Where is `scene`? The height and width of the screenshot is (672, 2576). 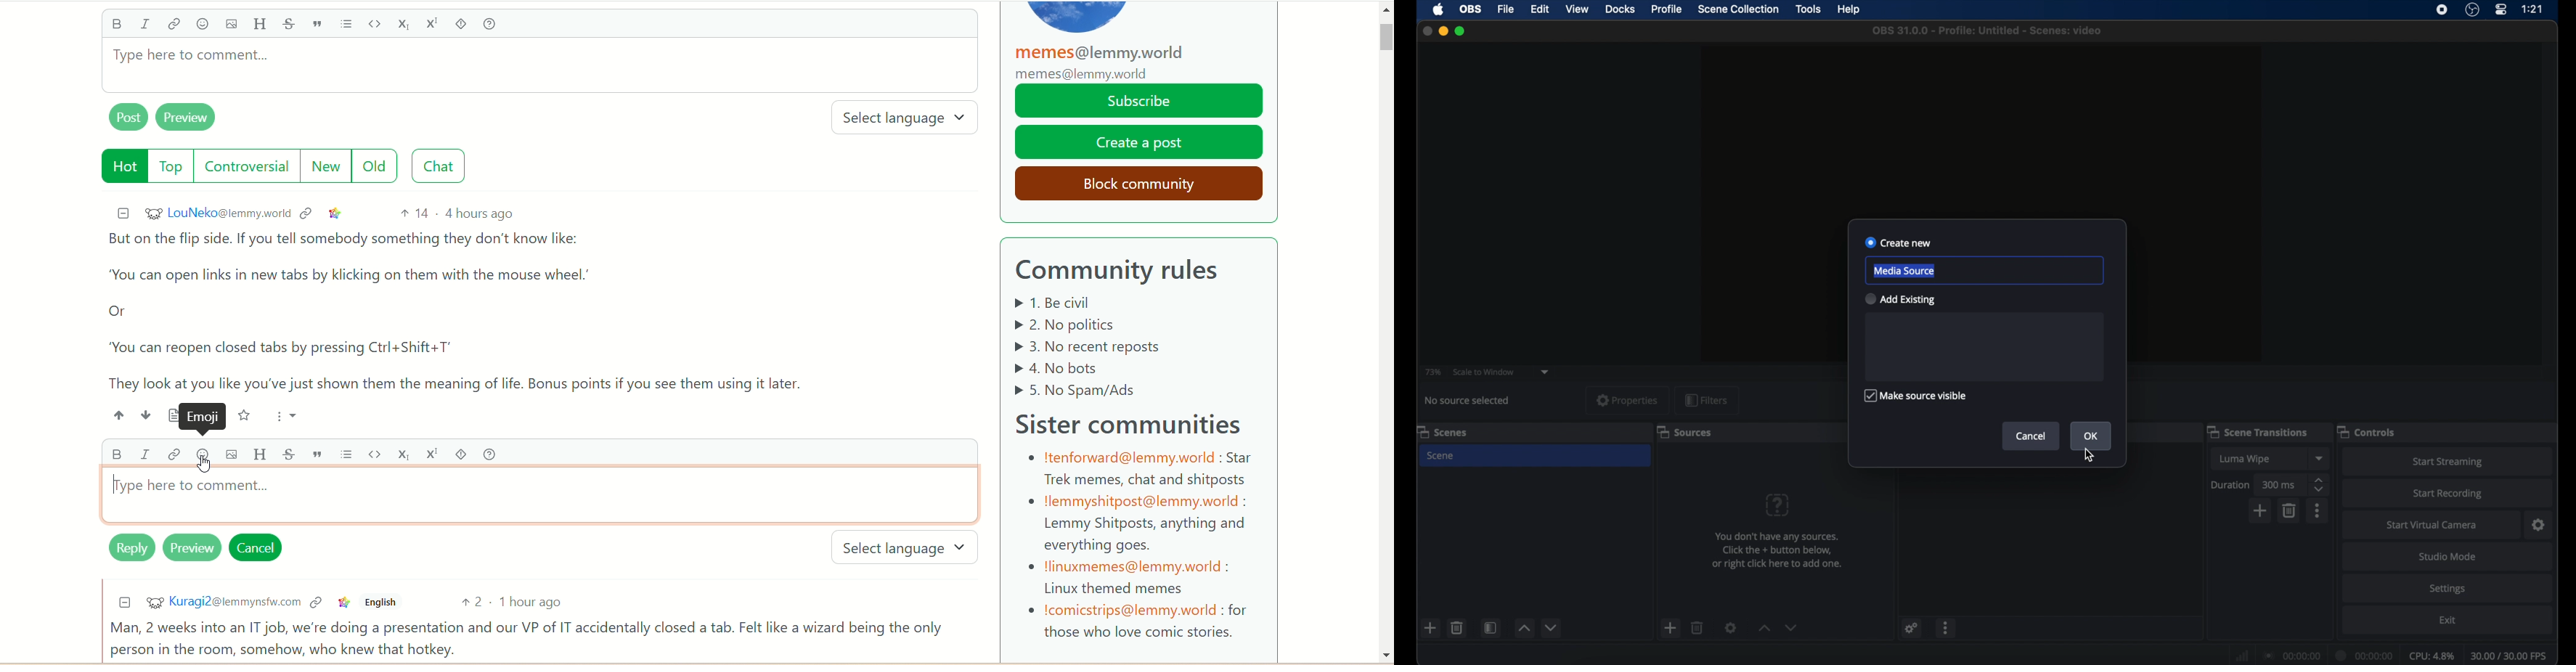 scene is located at coordinates (1440, 456).